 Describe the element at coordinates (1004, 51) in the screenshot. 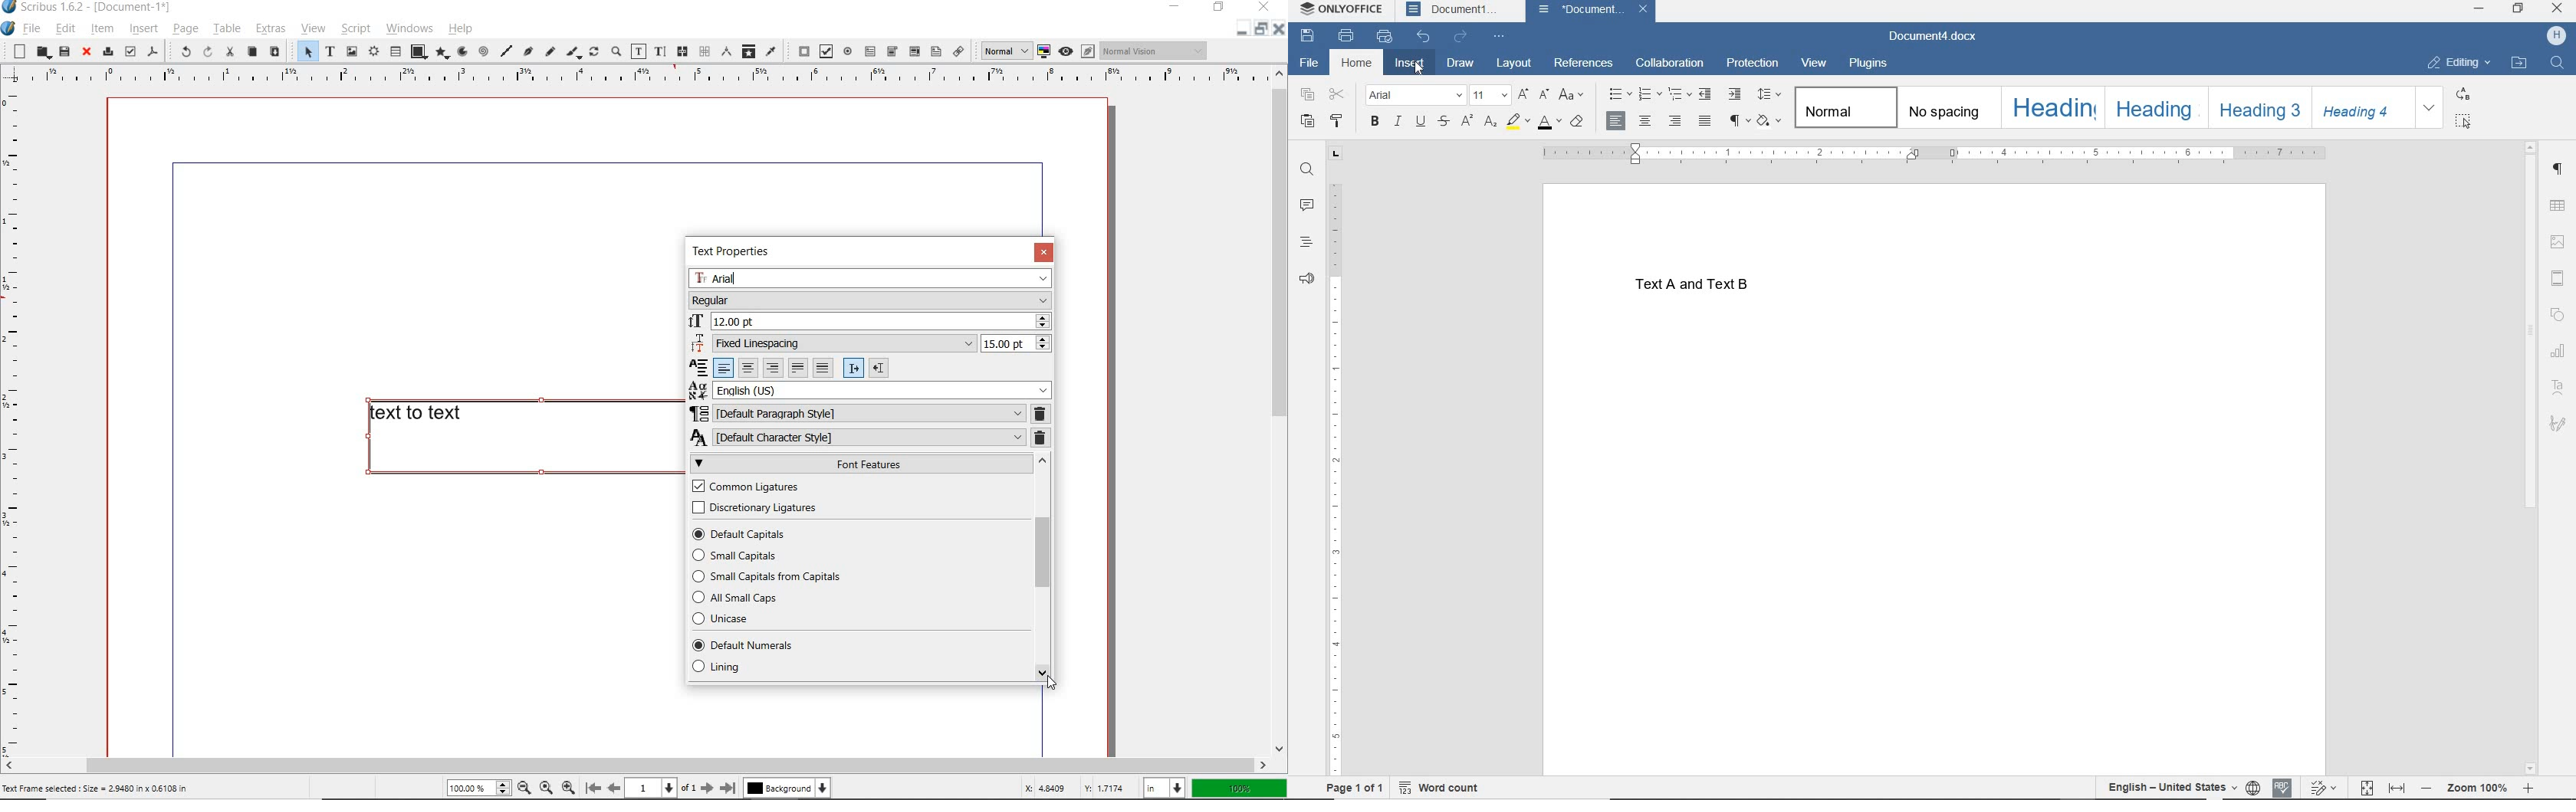

I see `normal` at that location.